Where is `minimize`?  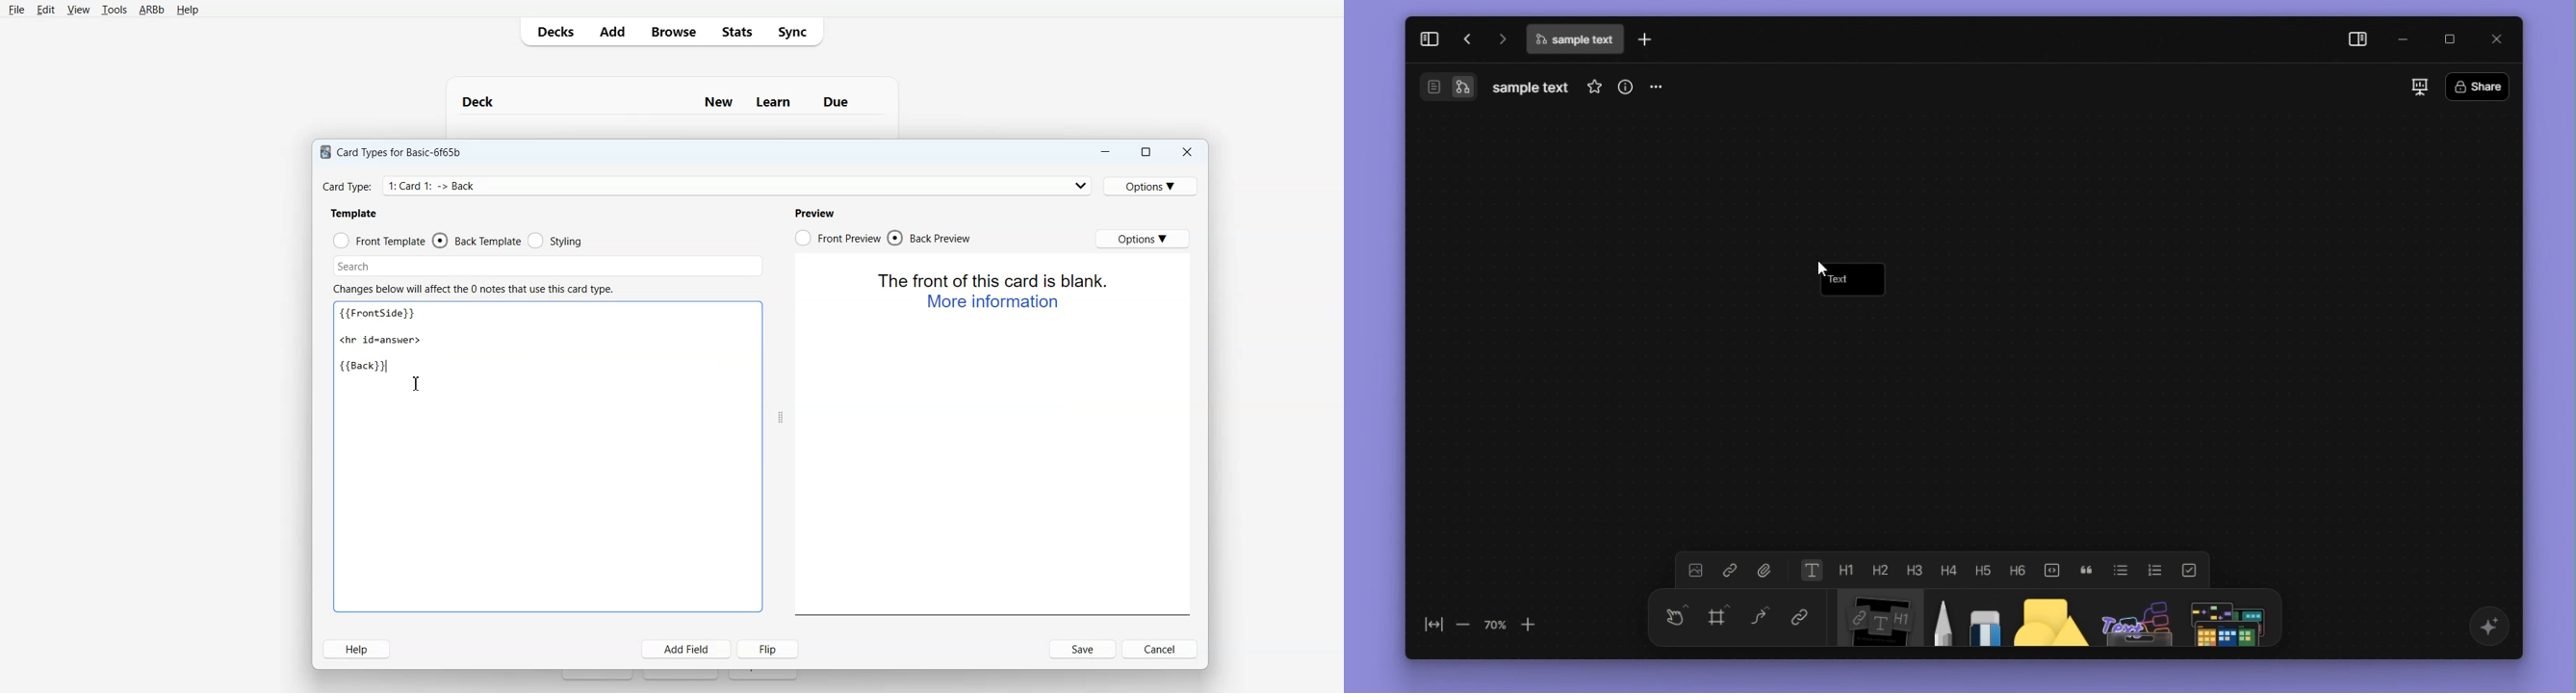 minimize is located at coordinates (2408, 38).